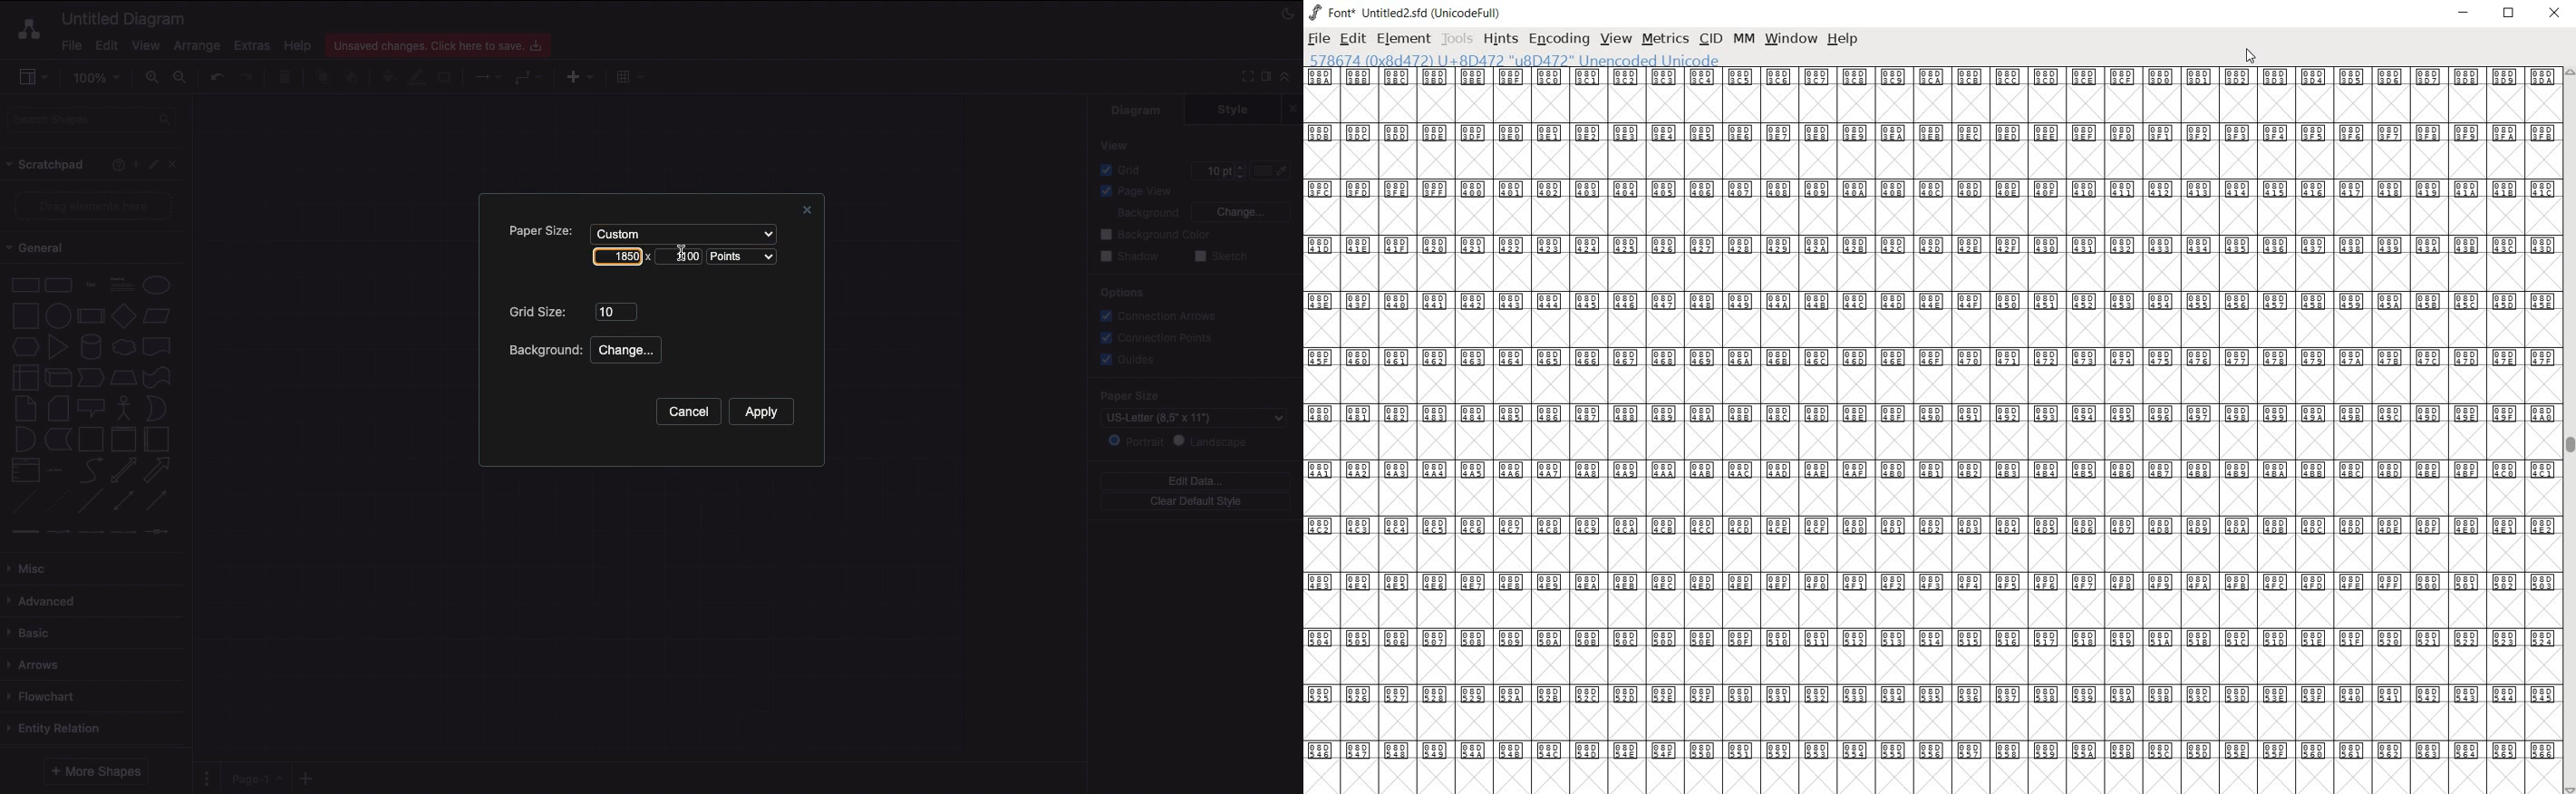 The width and height of the screenshot is (2576, 812). I want to click on Portrait , so click(1136, 441).